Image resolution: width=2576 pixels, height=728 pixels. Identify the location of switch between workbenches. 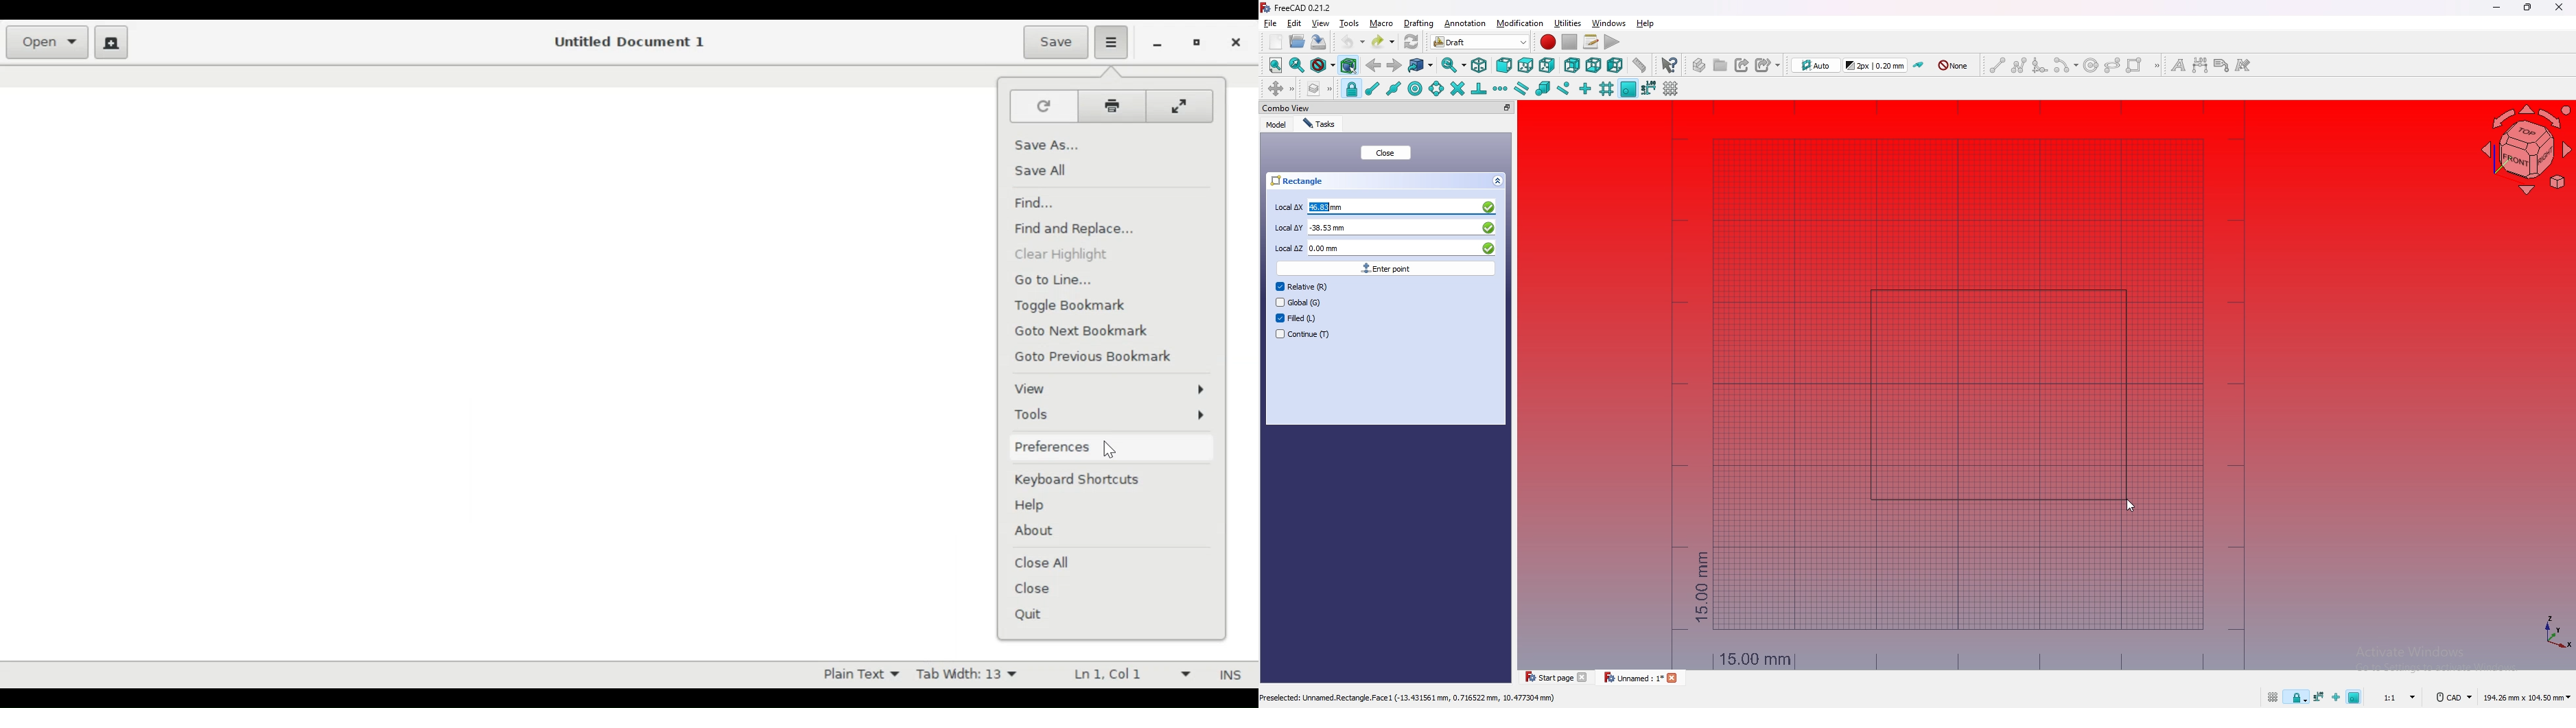
(1501, 41).